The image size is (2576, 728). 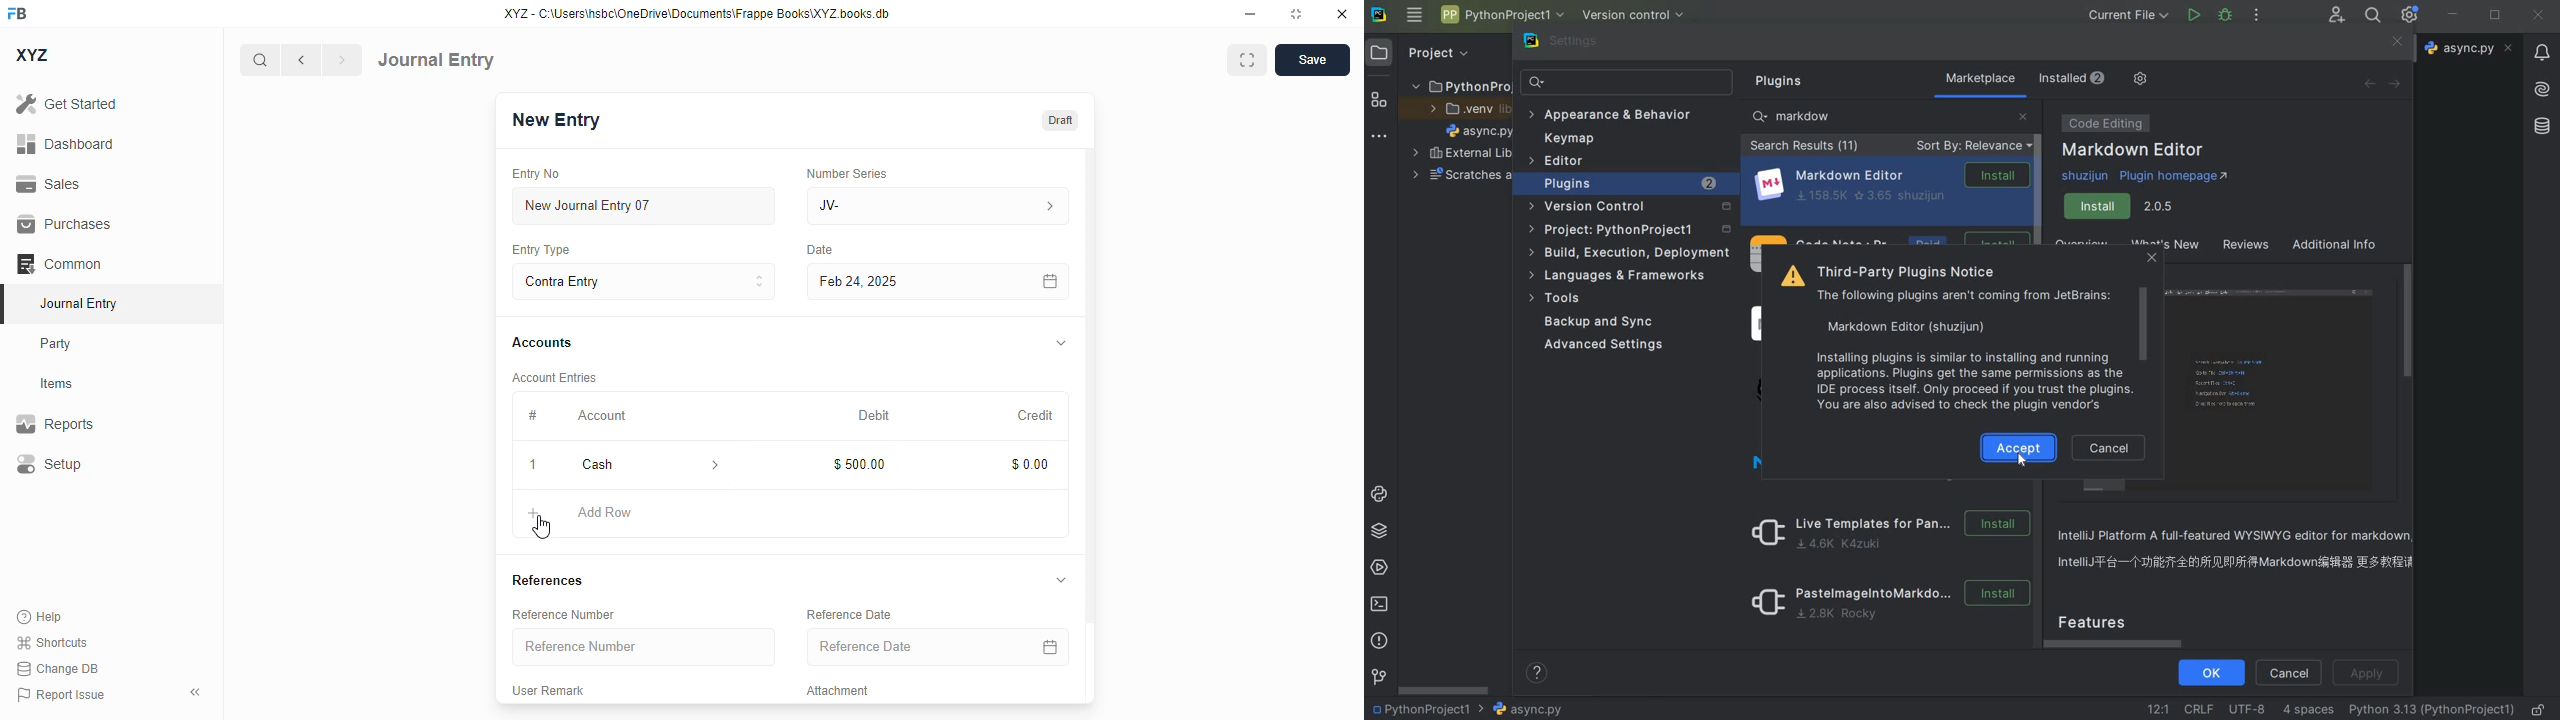 I want to click on reports, so click(x=55, y=423).